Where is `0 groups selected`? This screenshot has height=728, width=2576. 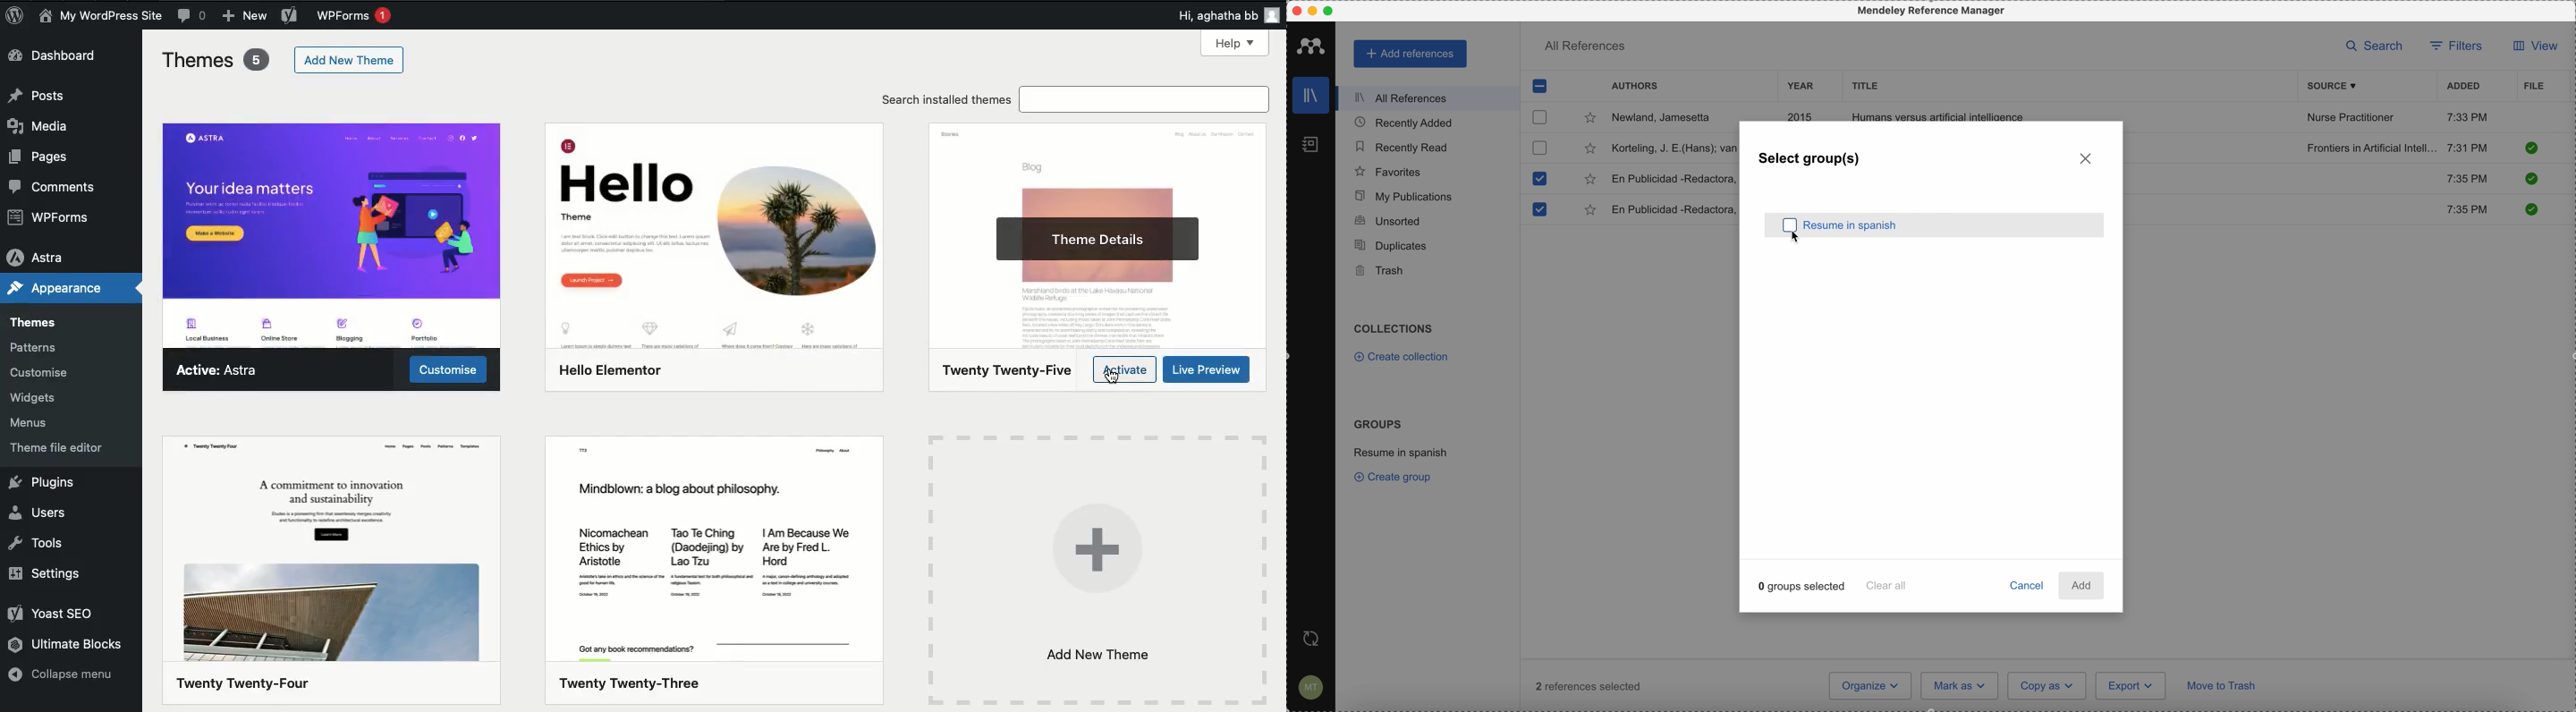 0 groups selected is located at coordinates (1803, 585).